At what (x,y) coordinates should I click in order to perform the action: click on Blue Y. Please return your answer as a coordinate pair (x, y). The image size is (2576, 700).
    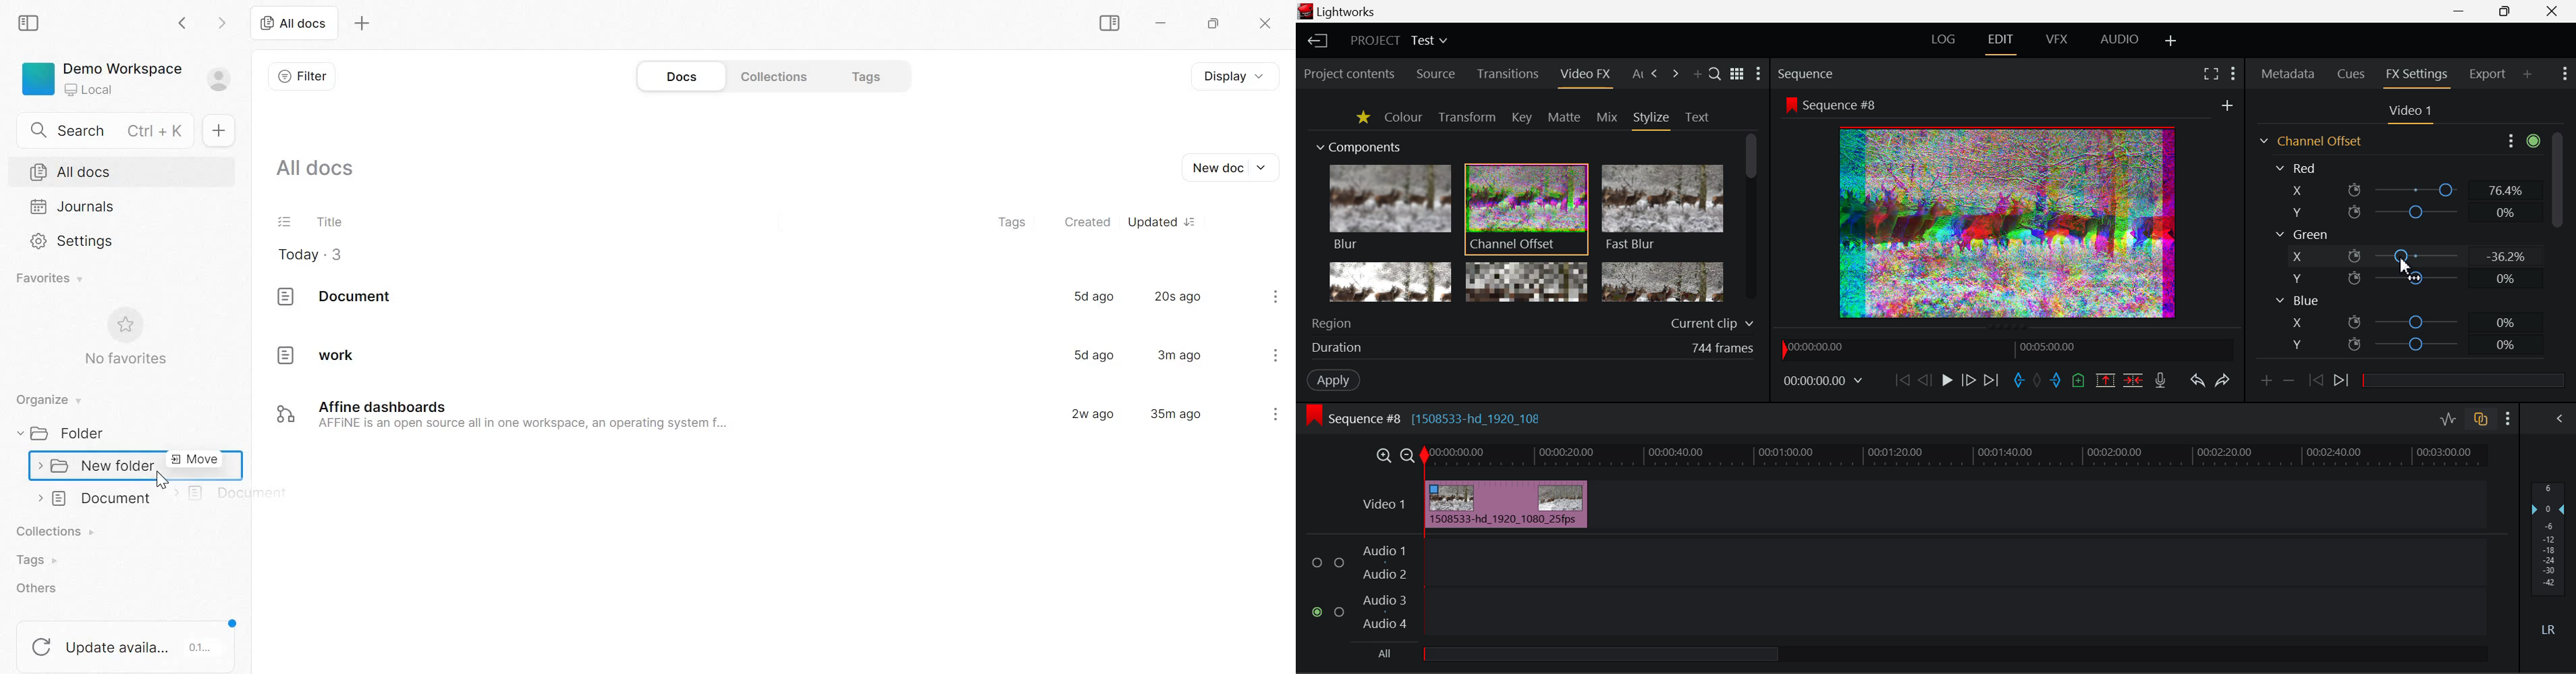
    Looking at the image, I should click on (2407, 343).